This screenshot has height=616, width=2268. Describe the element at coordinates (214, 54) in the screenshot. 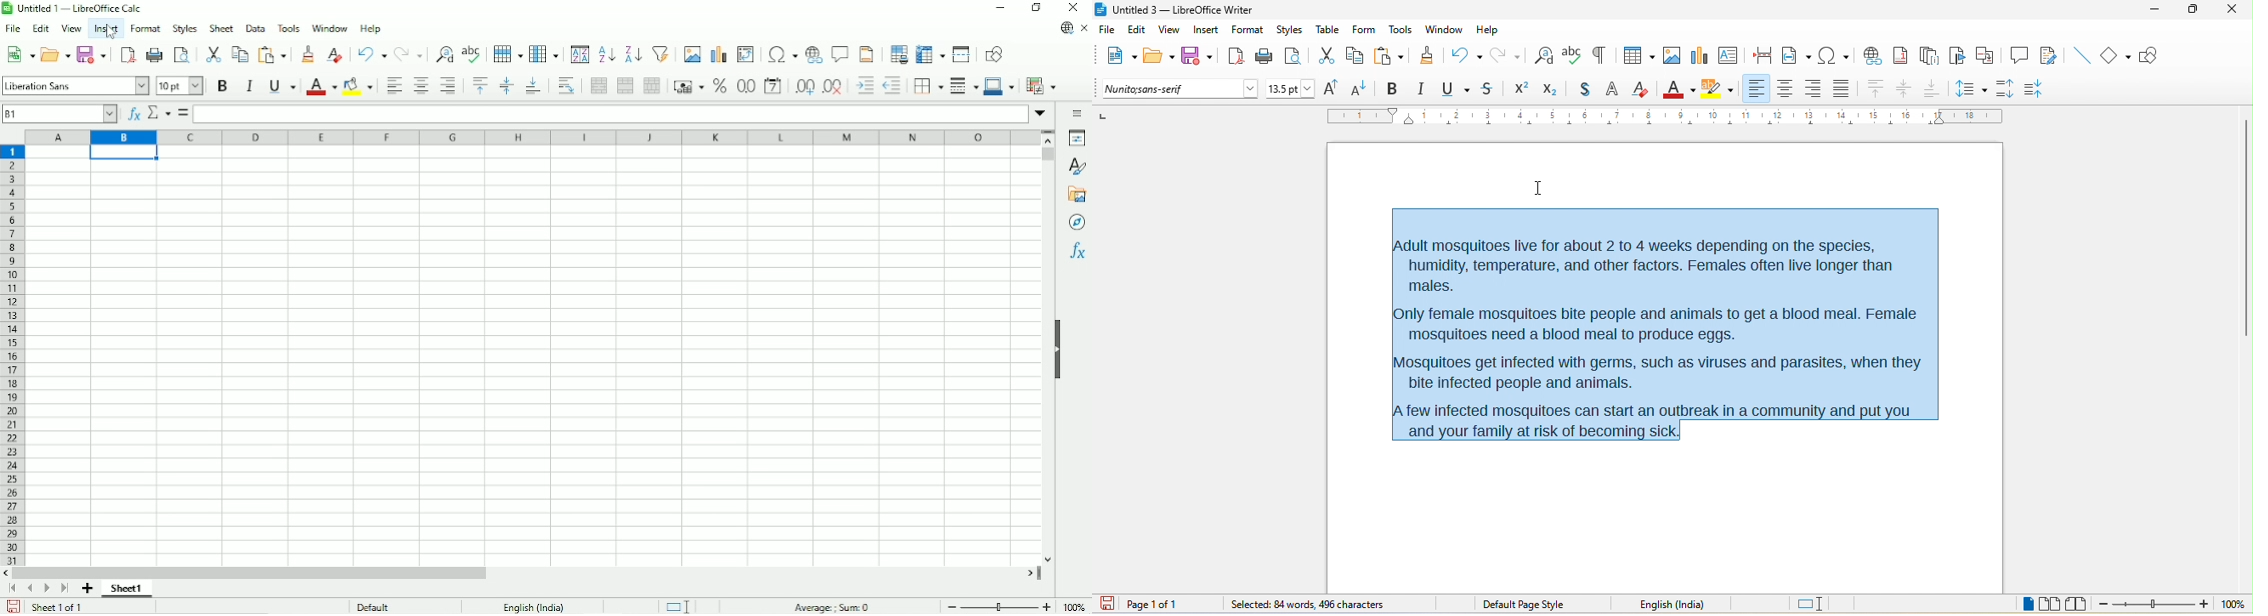

I see `Cut` at that location.